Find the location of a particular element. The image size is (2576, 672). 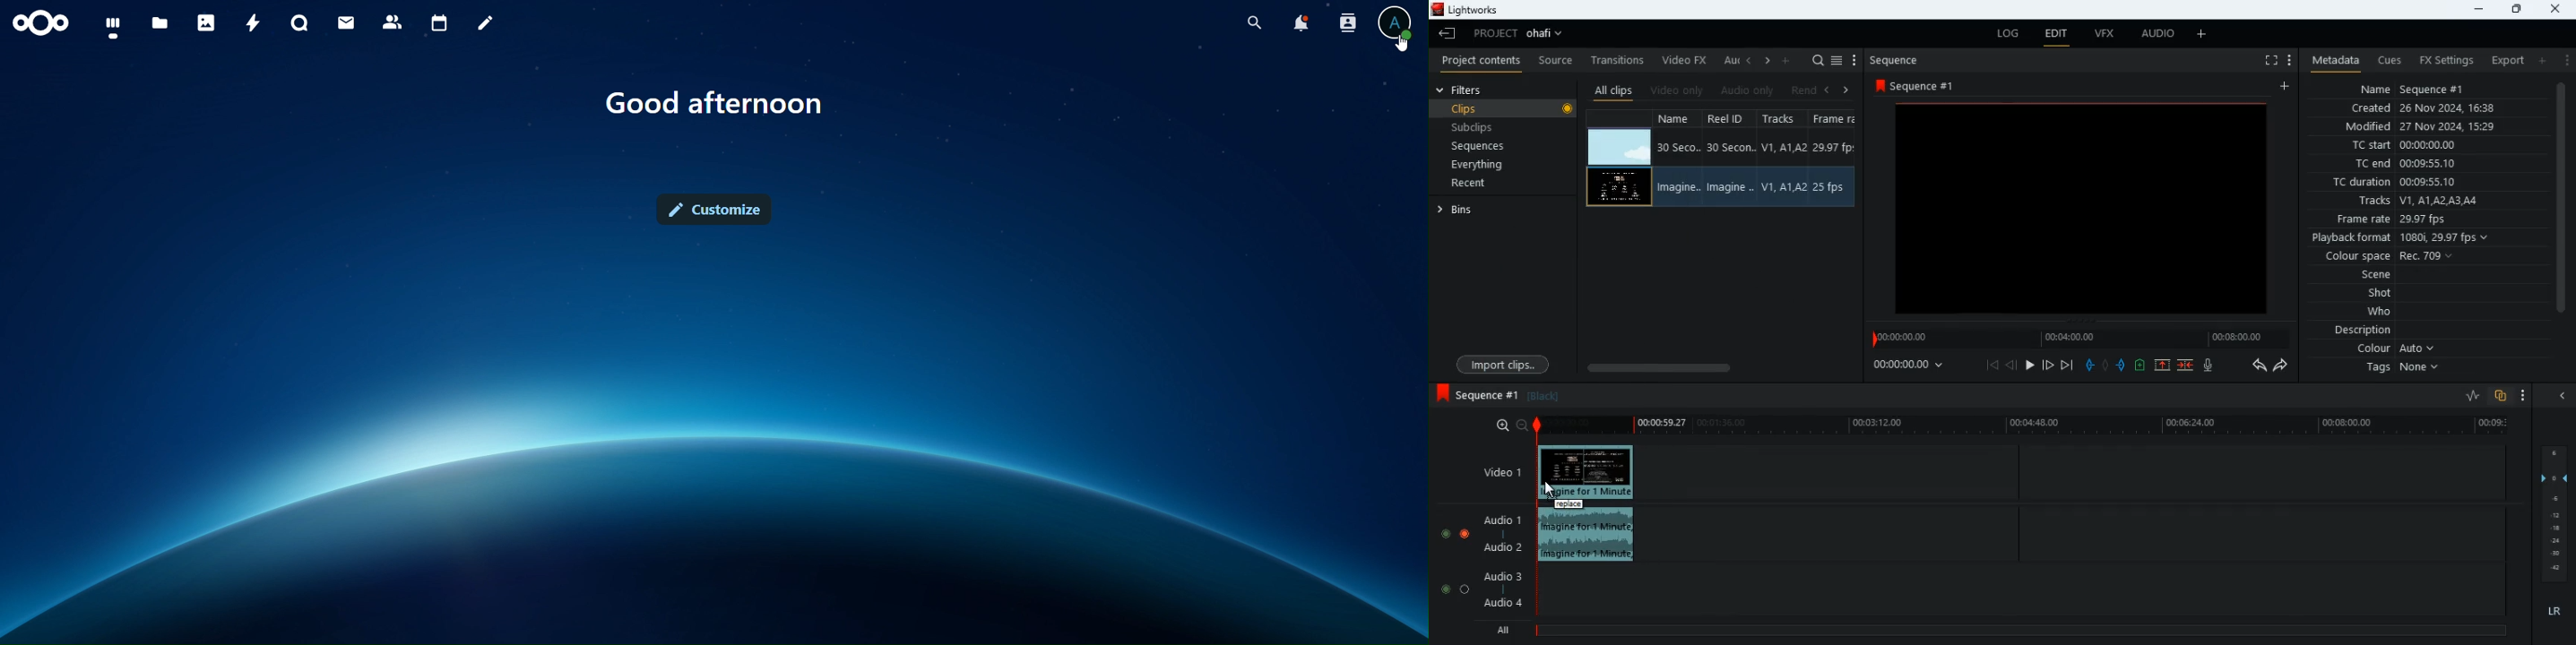

"Imagine" video clip is located at coordinates (1587, 475).